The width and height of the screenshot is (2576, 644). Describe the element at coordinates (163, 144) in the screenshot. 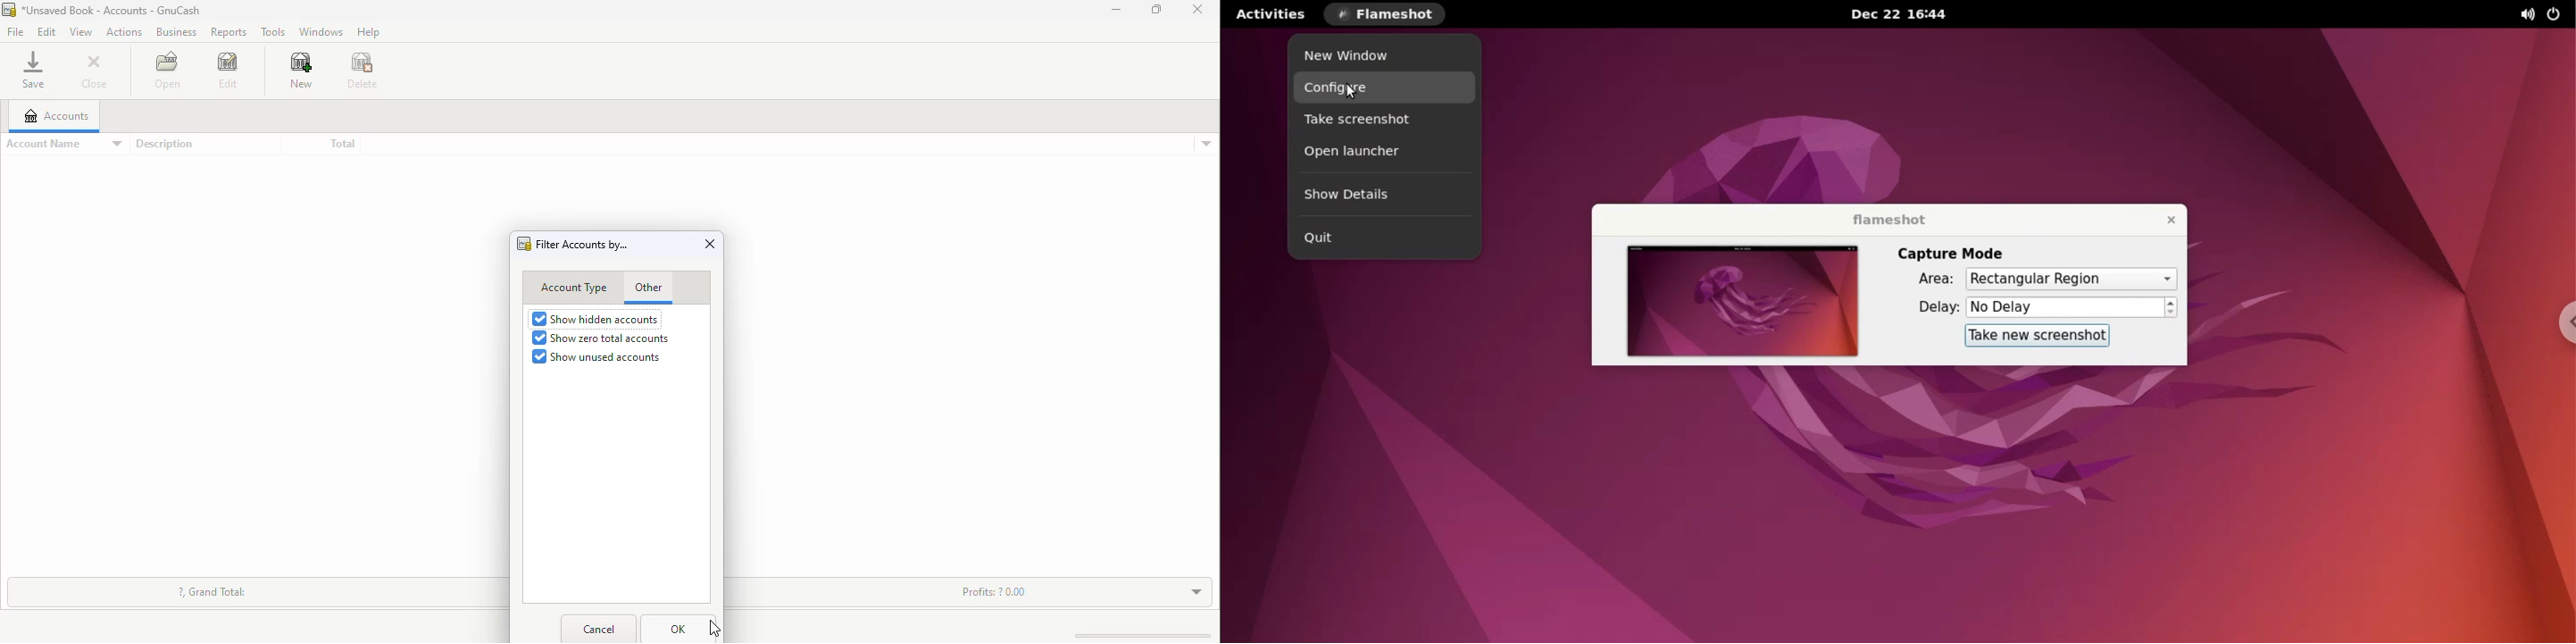

I see `description` at that location.